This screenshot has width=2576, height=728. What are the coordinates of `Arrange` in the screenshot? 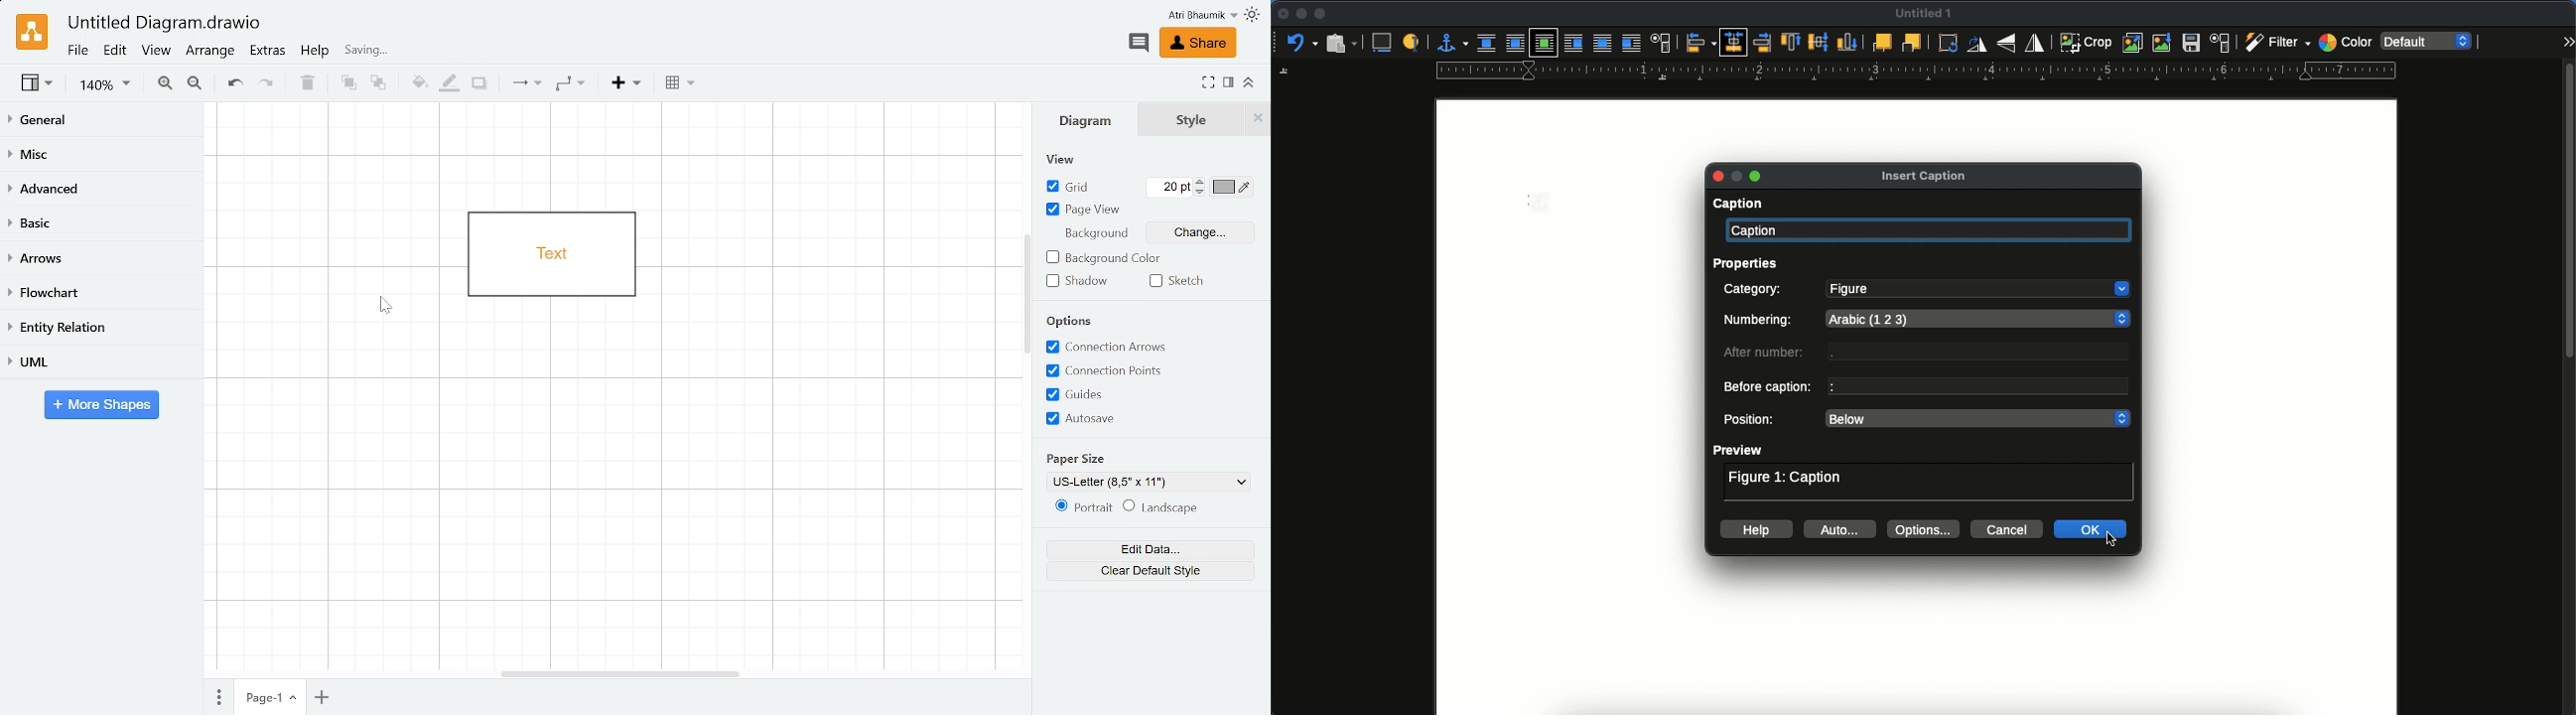 It's located at (211, 53).